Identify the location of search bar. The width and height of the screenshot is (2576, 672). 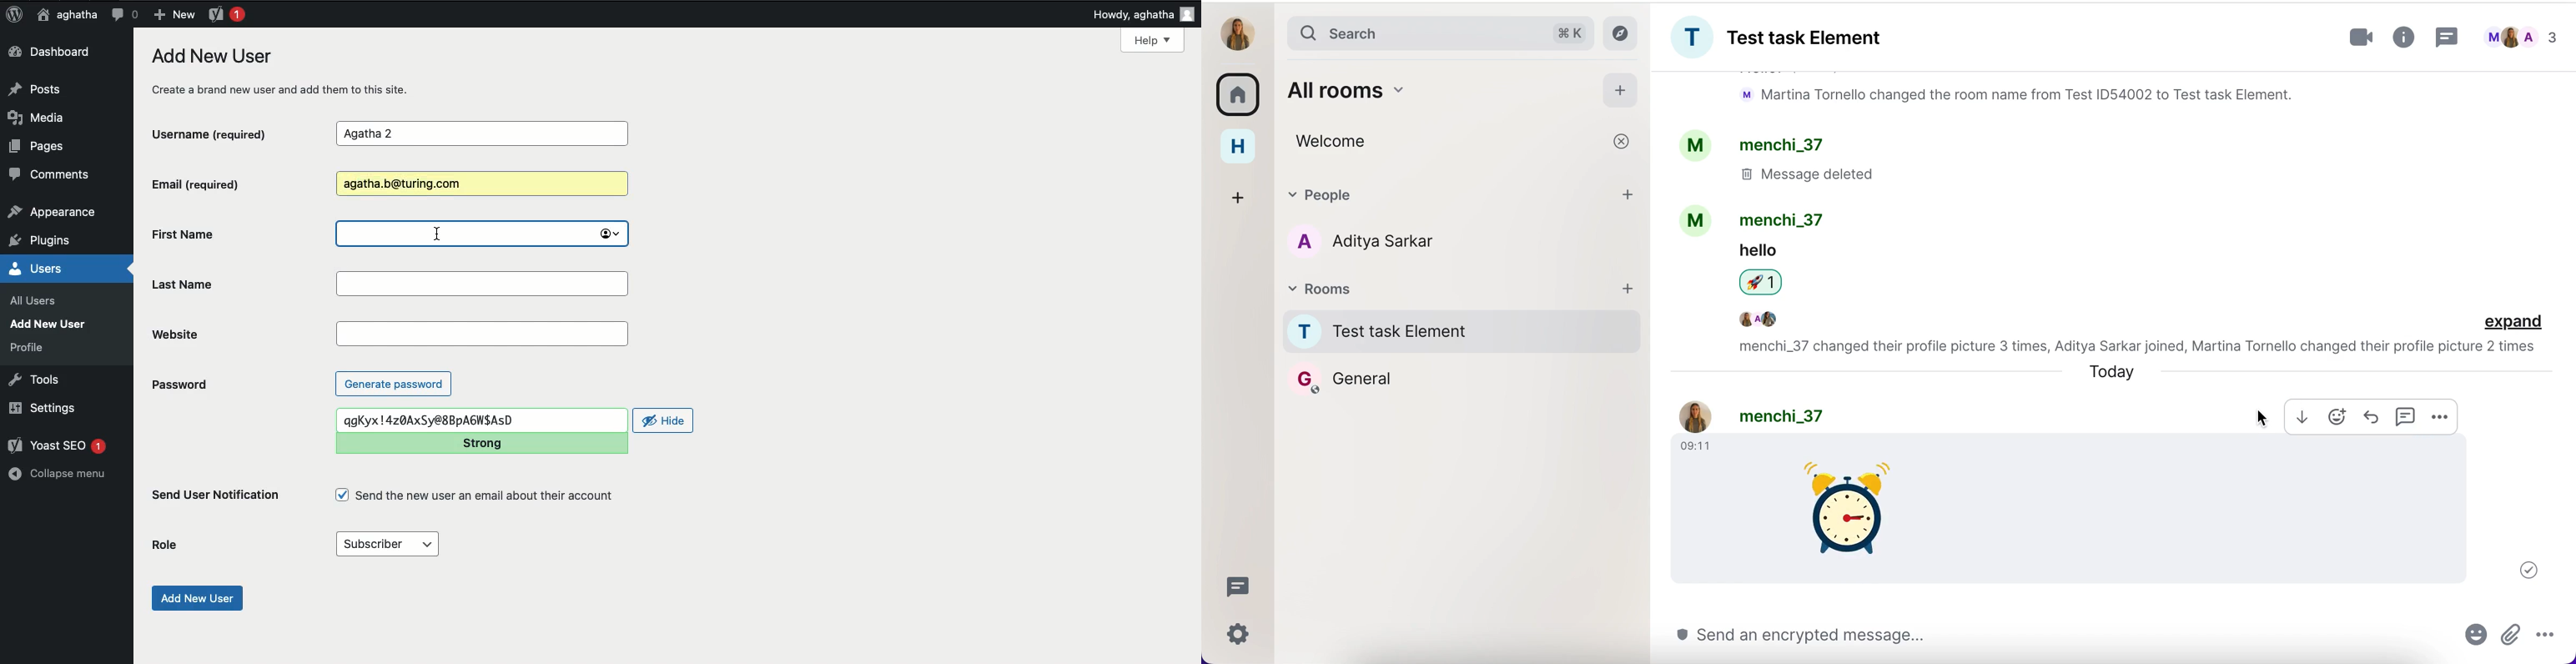
(1436, 31).